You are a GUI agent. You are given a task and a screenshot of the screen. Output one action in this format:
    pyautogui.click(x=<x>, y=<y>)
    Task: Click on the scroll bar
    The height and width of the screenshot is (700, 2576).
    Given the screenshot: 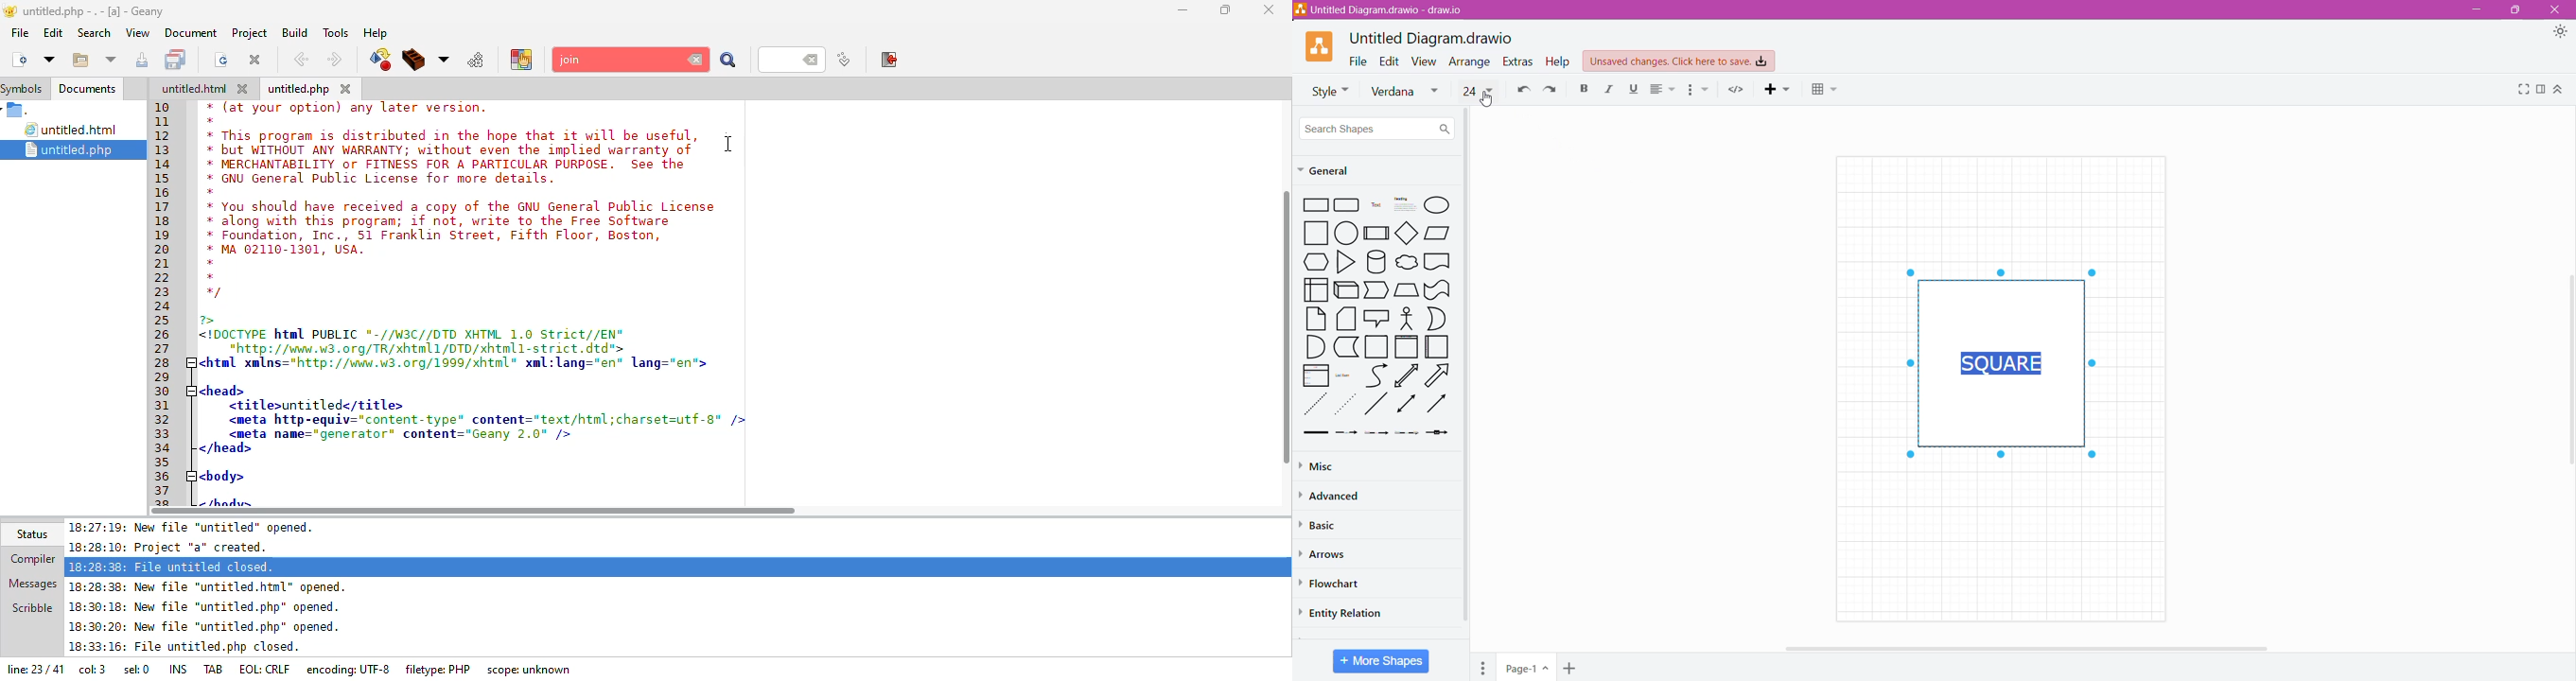 What is the action you would take?
    pyautogui.click(x=473, y=511)
    